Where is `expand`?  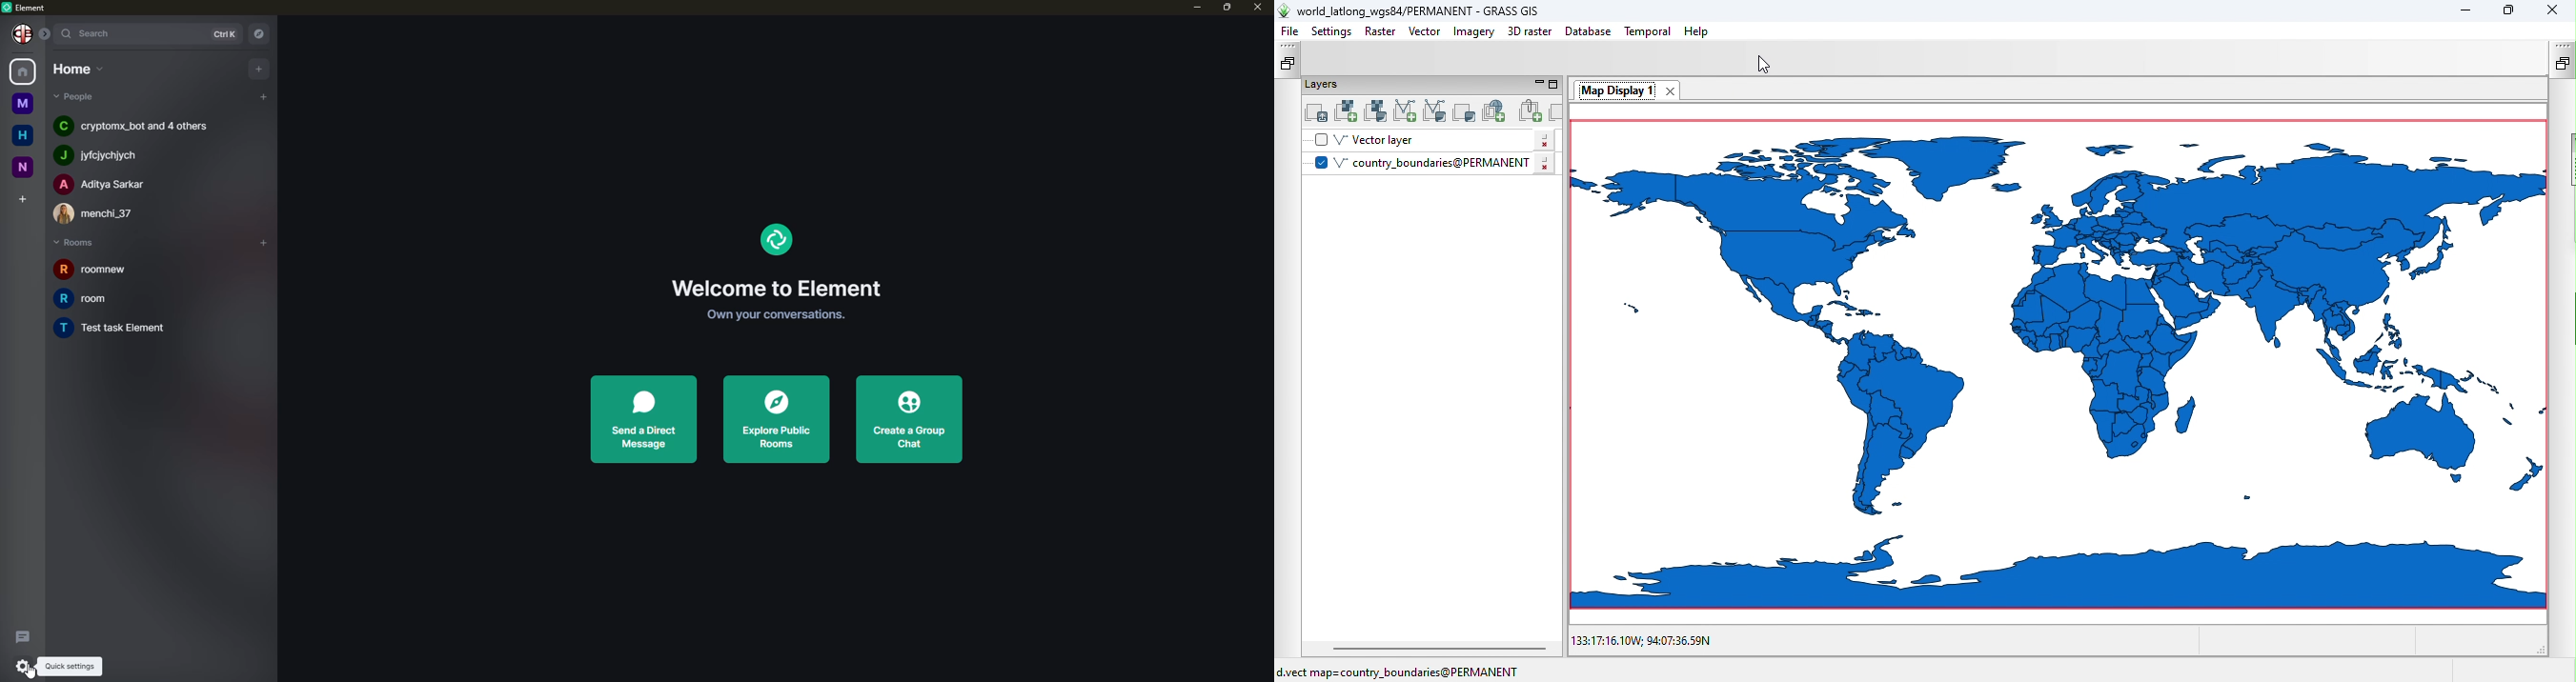
expand is located at coordinates (45, 32).